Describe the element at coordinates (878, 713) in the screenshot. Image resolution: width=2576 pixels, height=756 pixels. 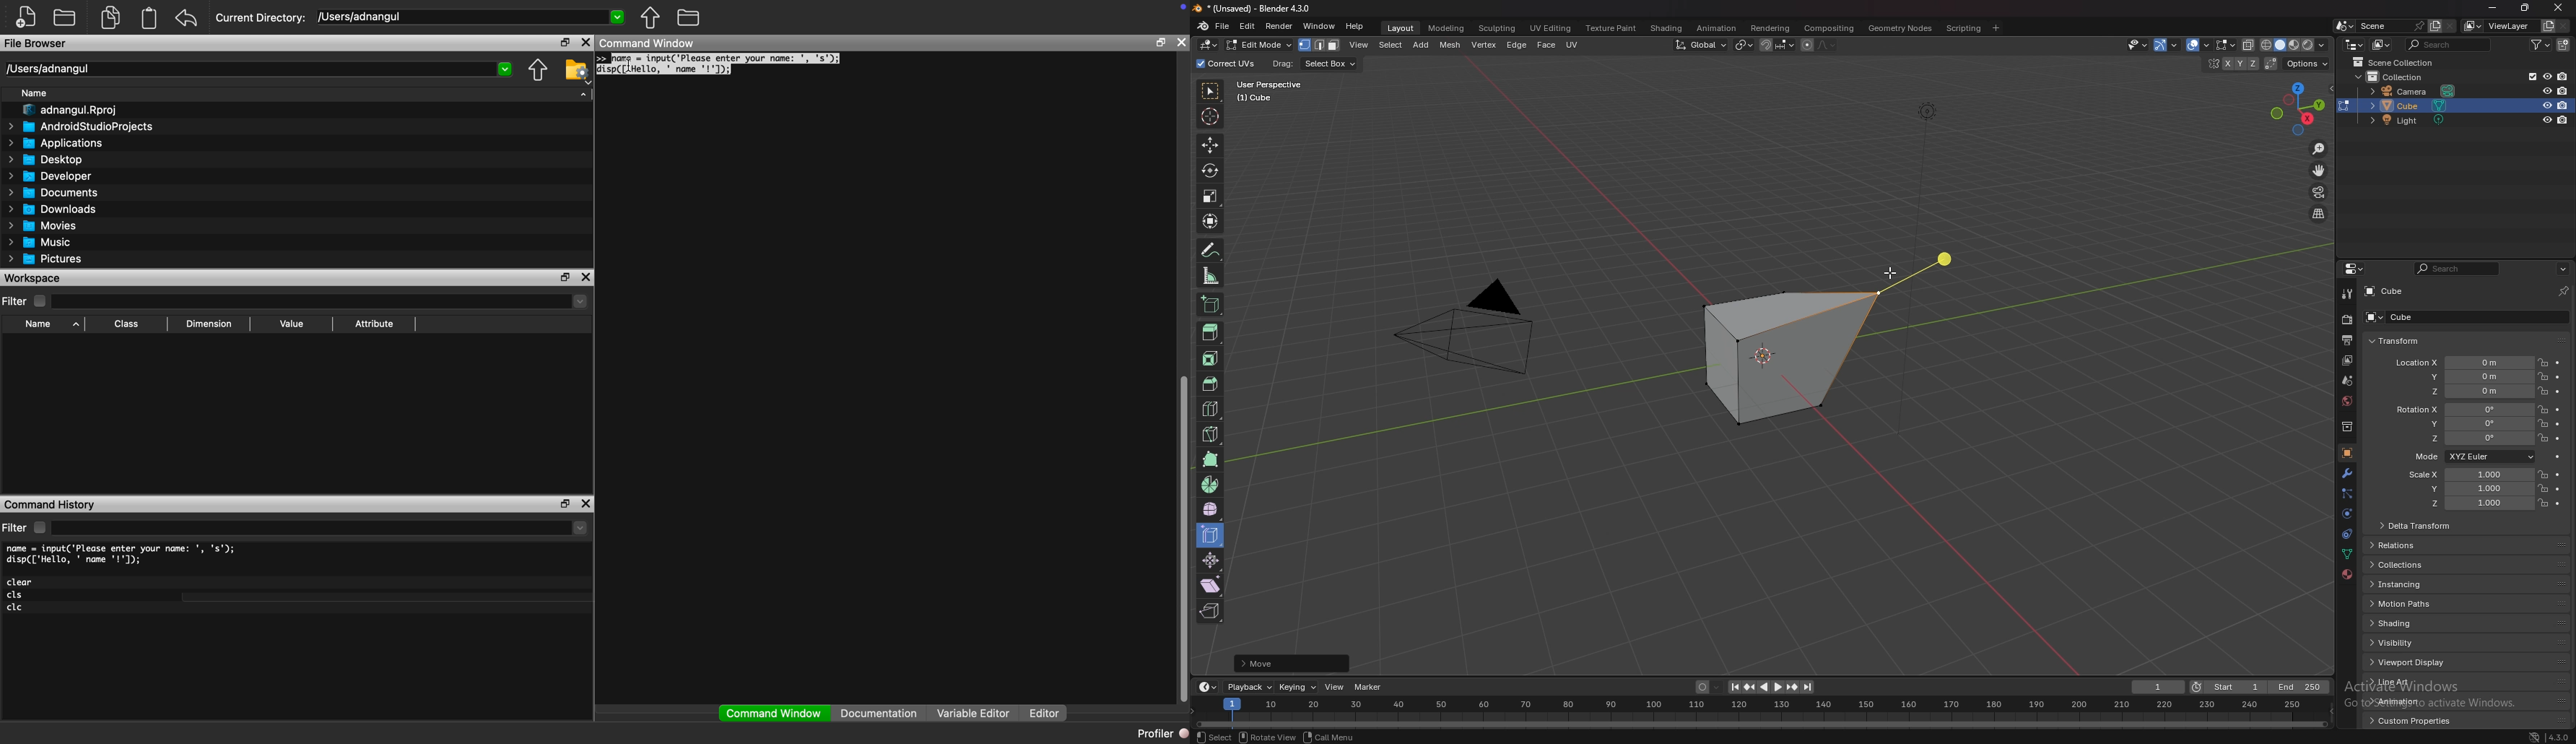
I see `Documentation` at that location.